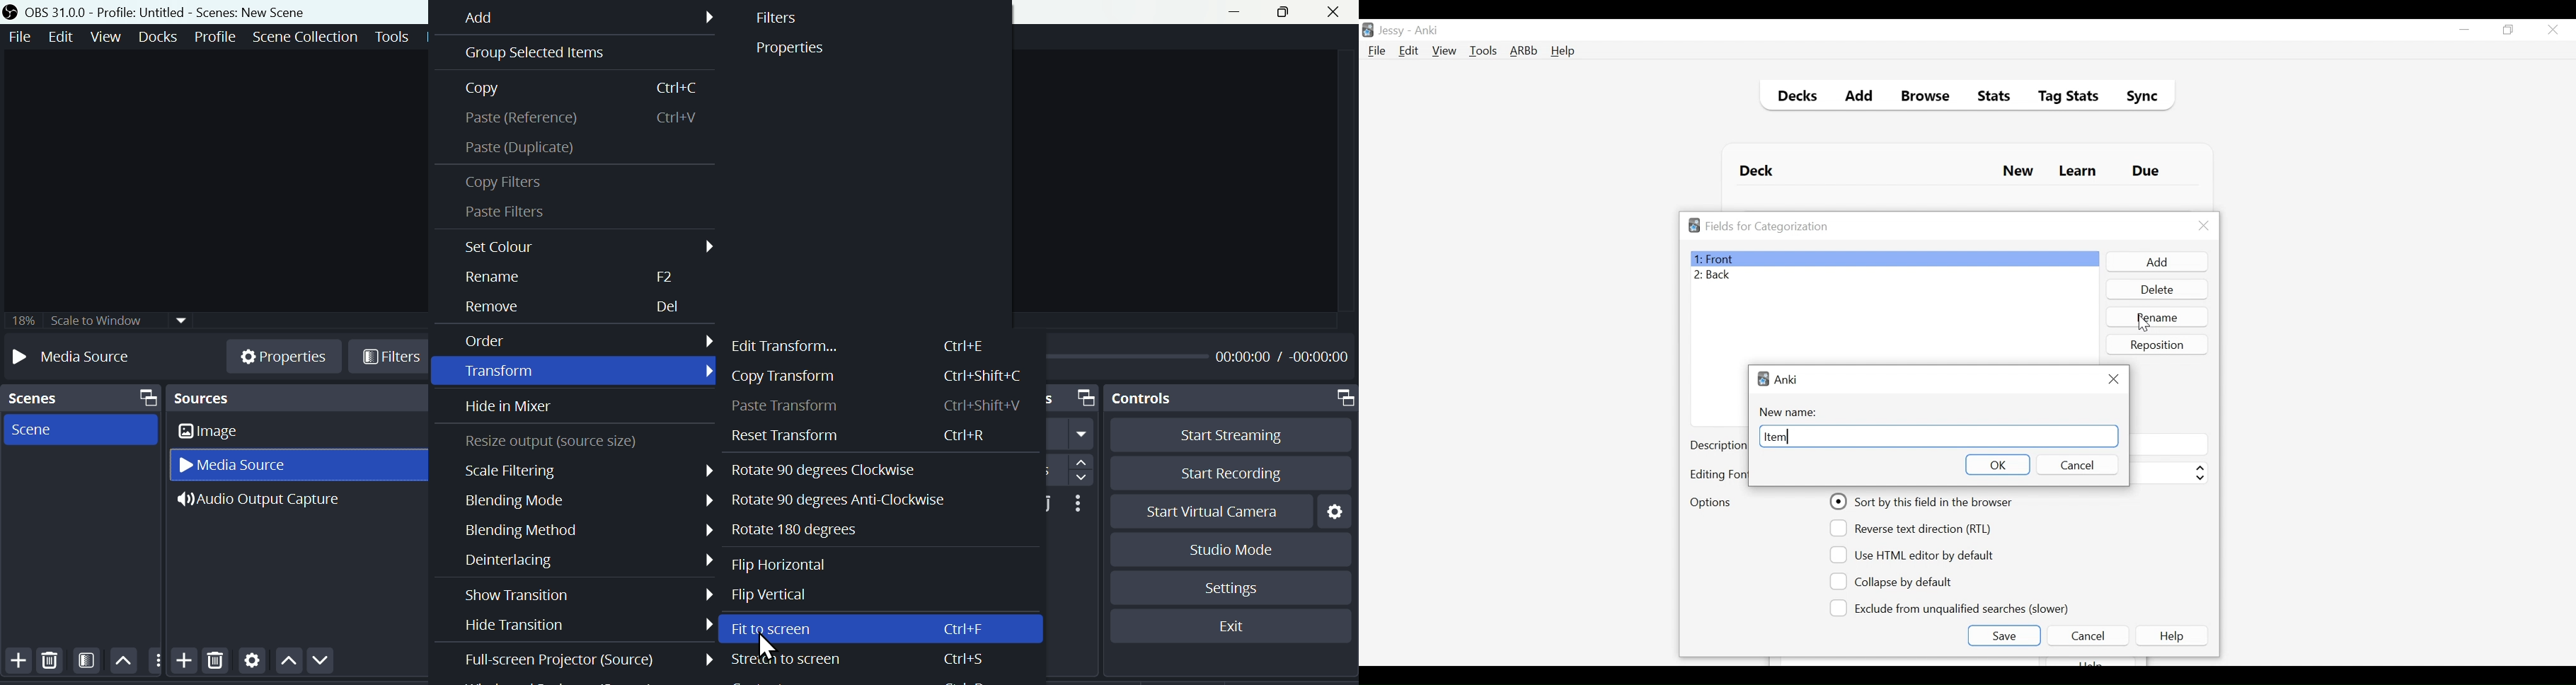 The height and width of the screenshot is (700, 2576). Describe the element at coordinates (514, 183) in the screenshot. I see `Copy Filters` at that location.